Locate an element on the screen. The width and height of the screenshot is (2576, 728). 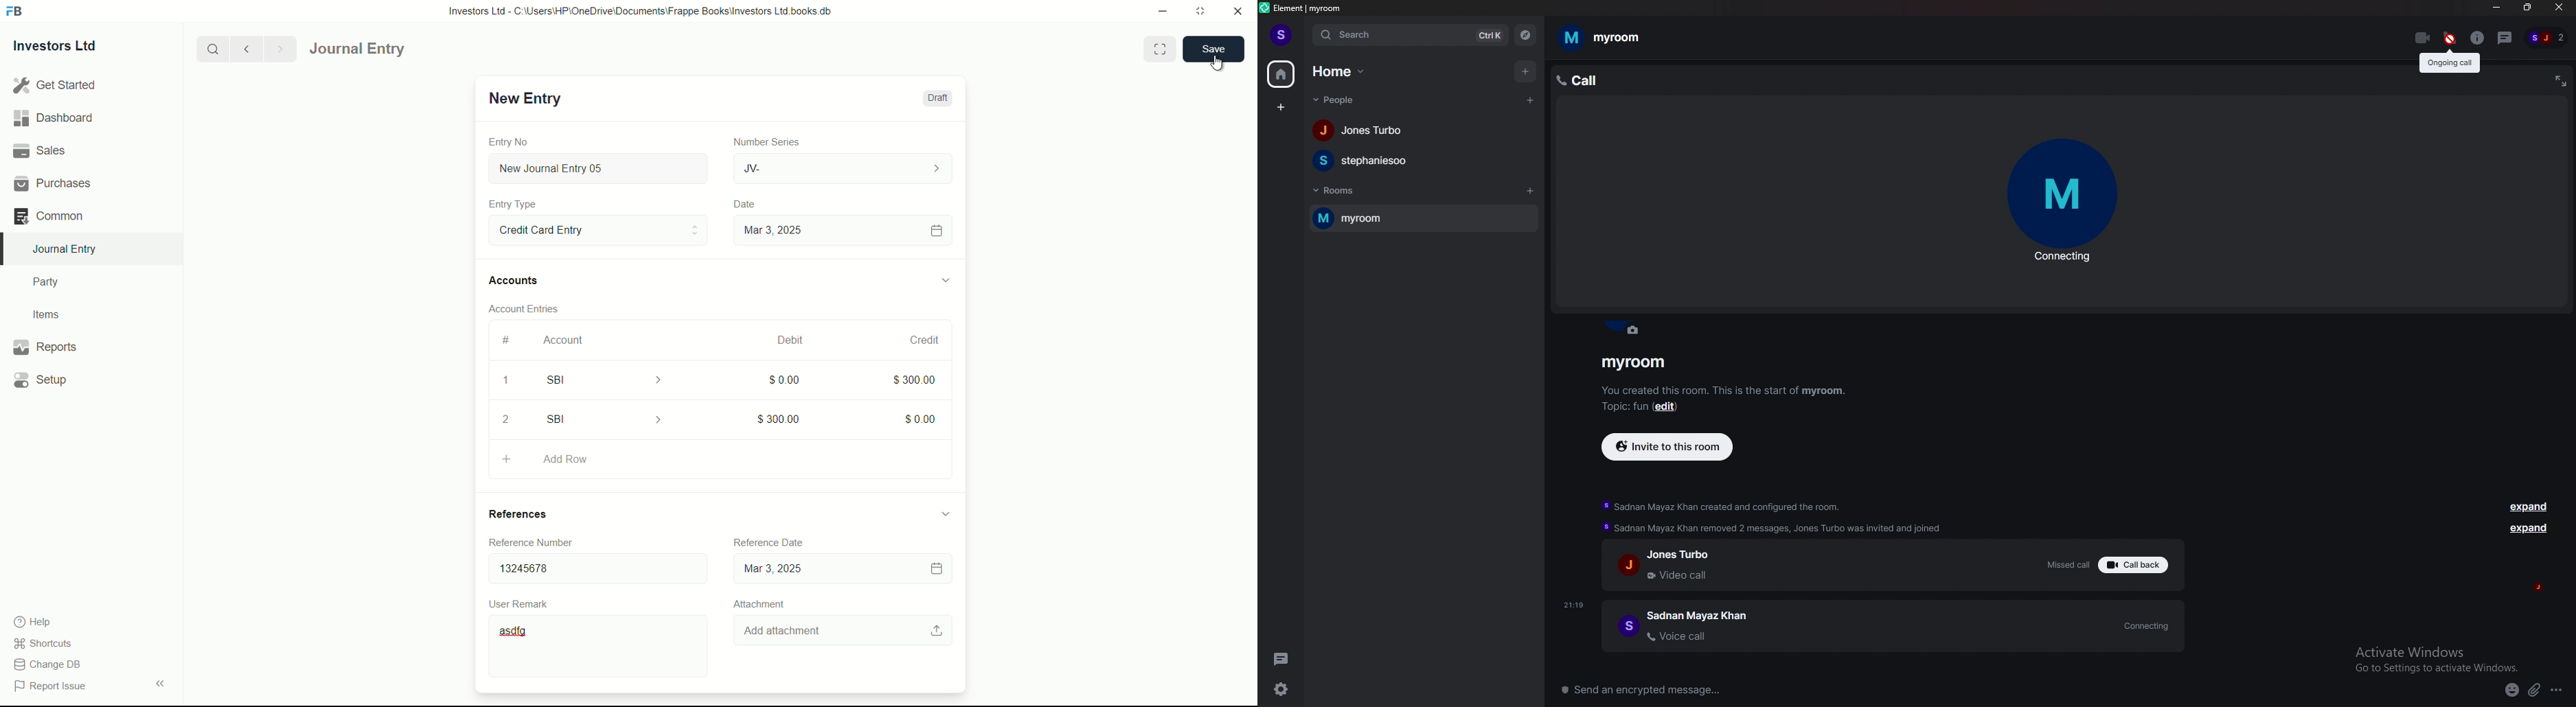
shortcuts is located at coordinates (46, 644).